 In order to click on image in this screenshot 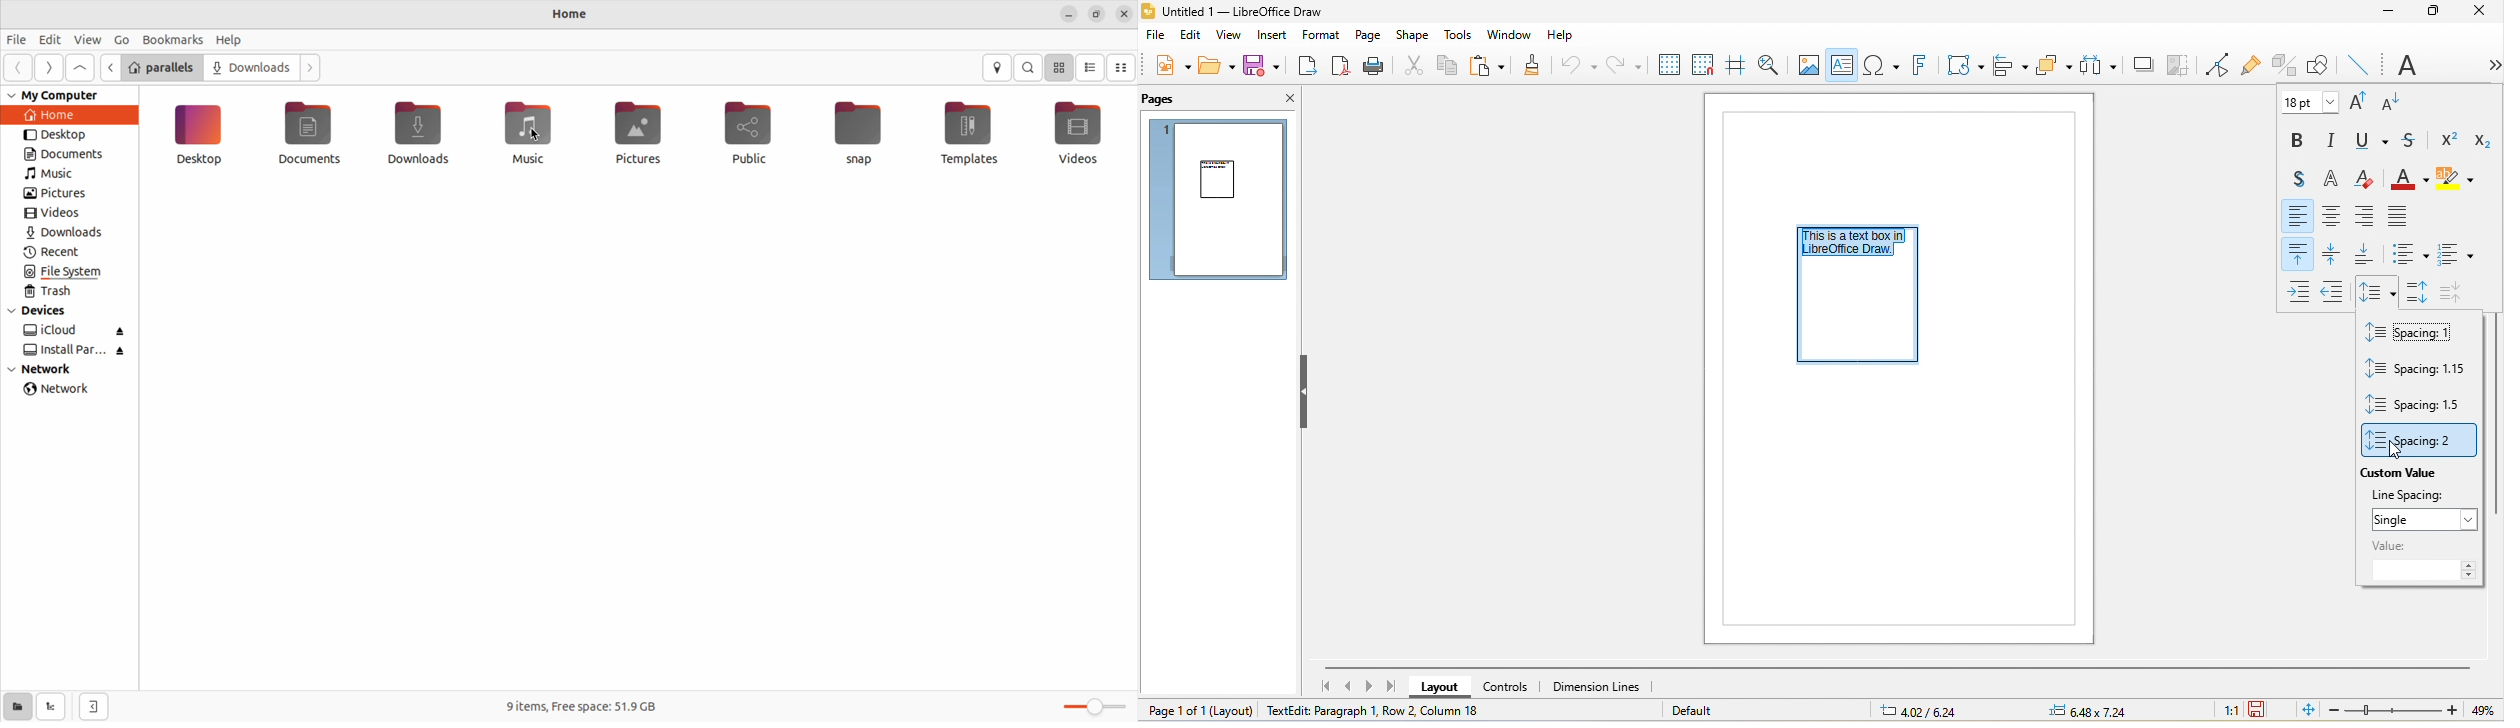, I will do `click(1810, 63)`.